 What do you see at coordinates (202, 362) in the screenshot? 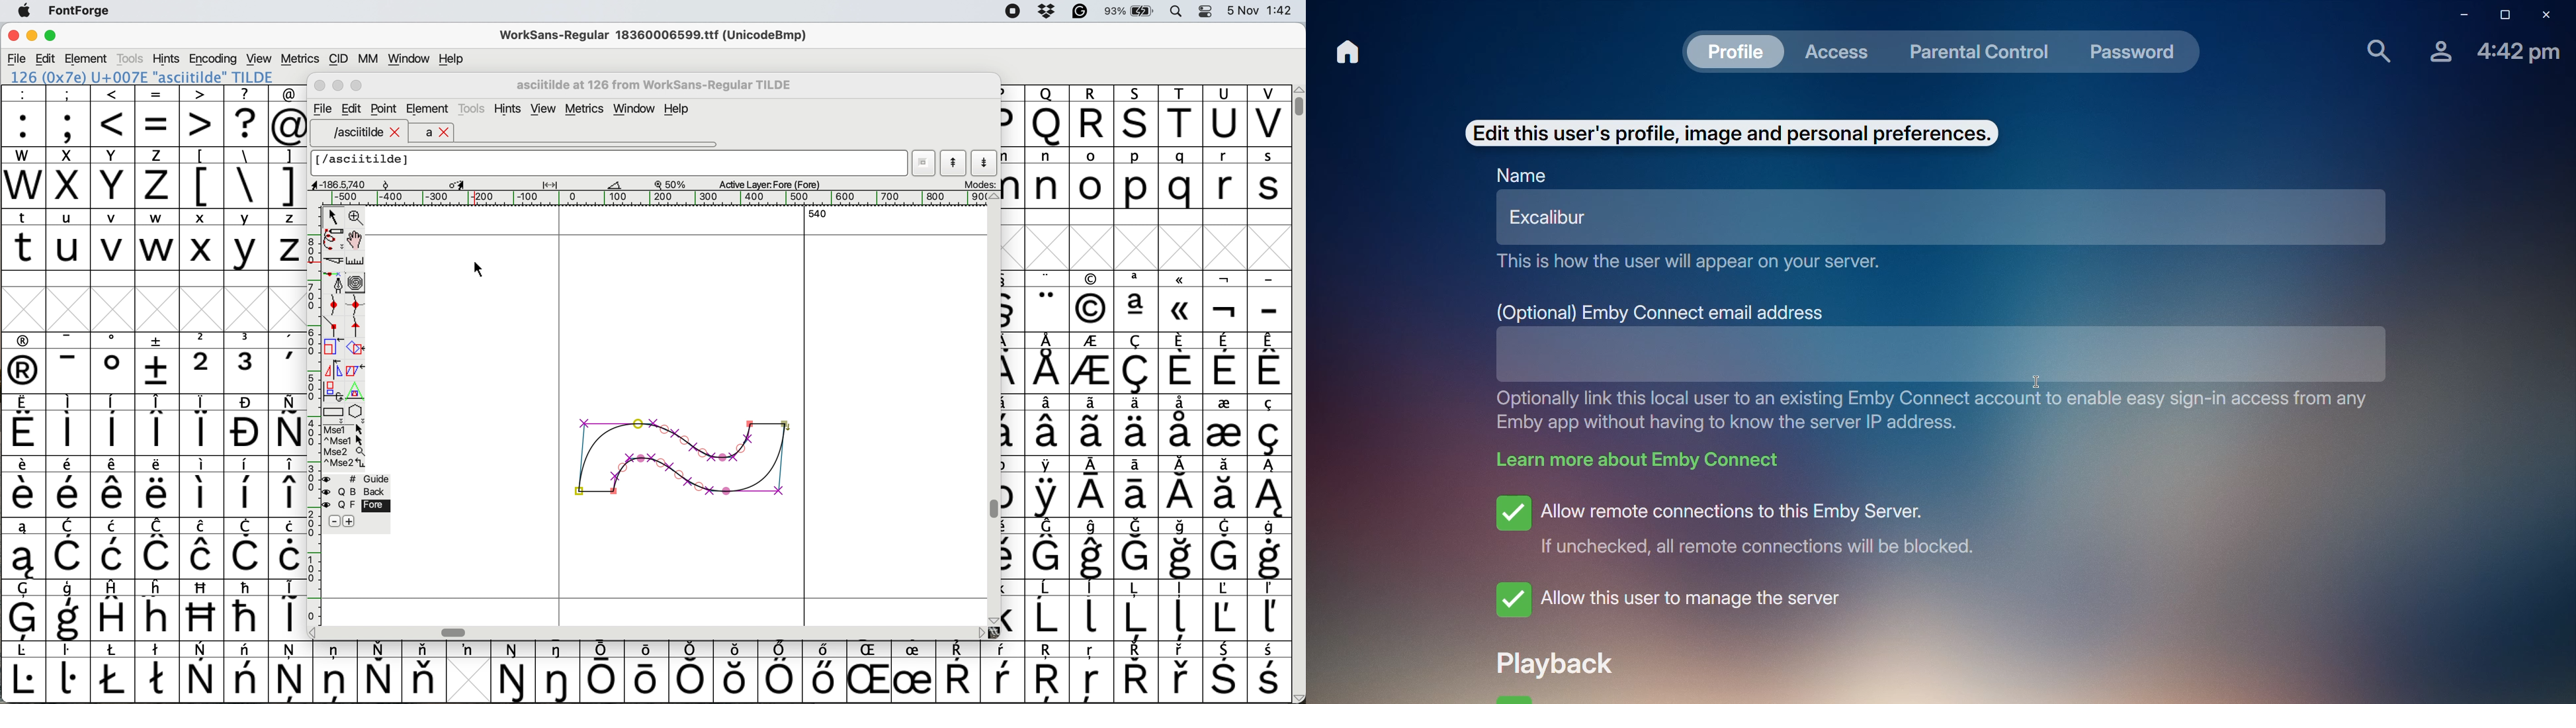
I see `2` at bounding box center [202, 362].